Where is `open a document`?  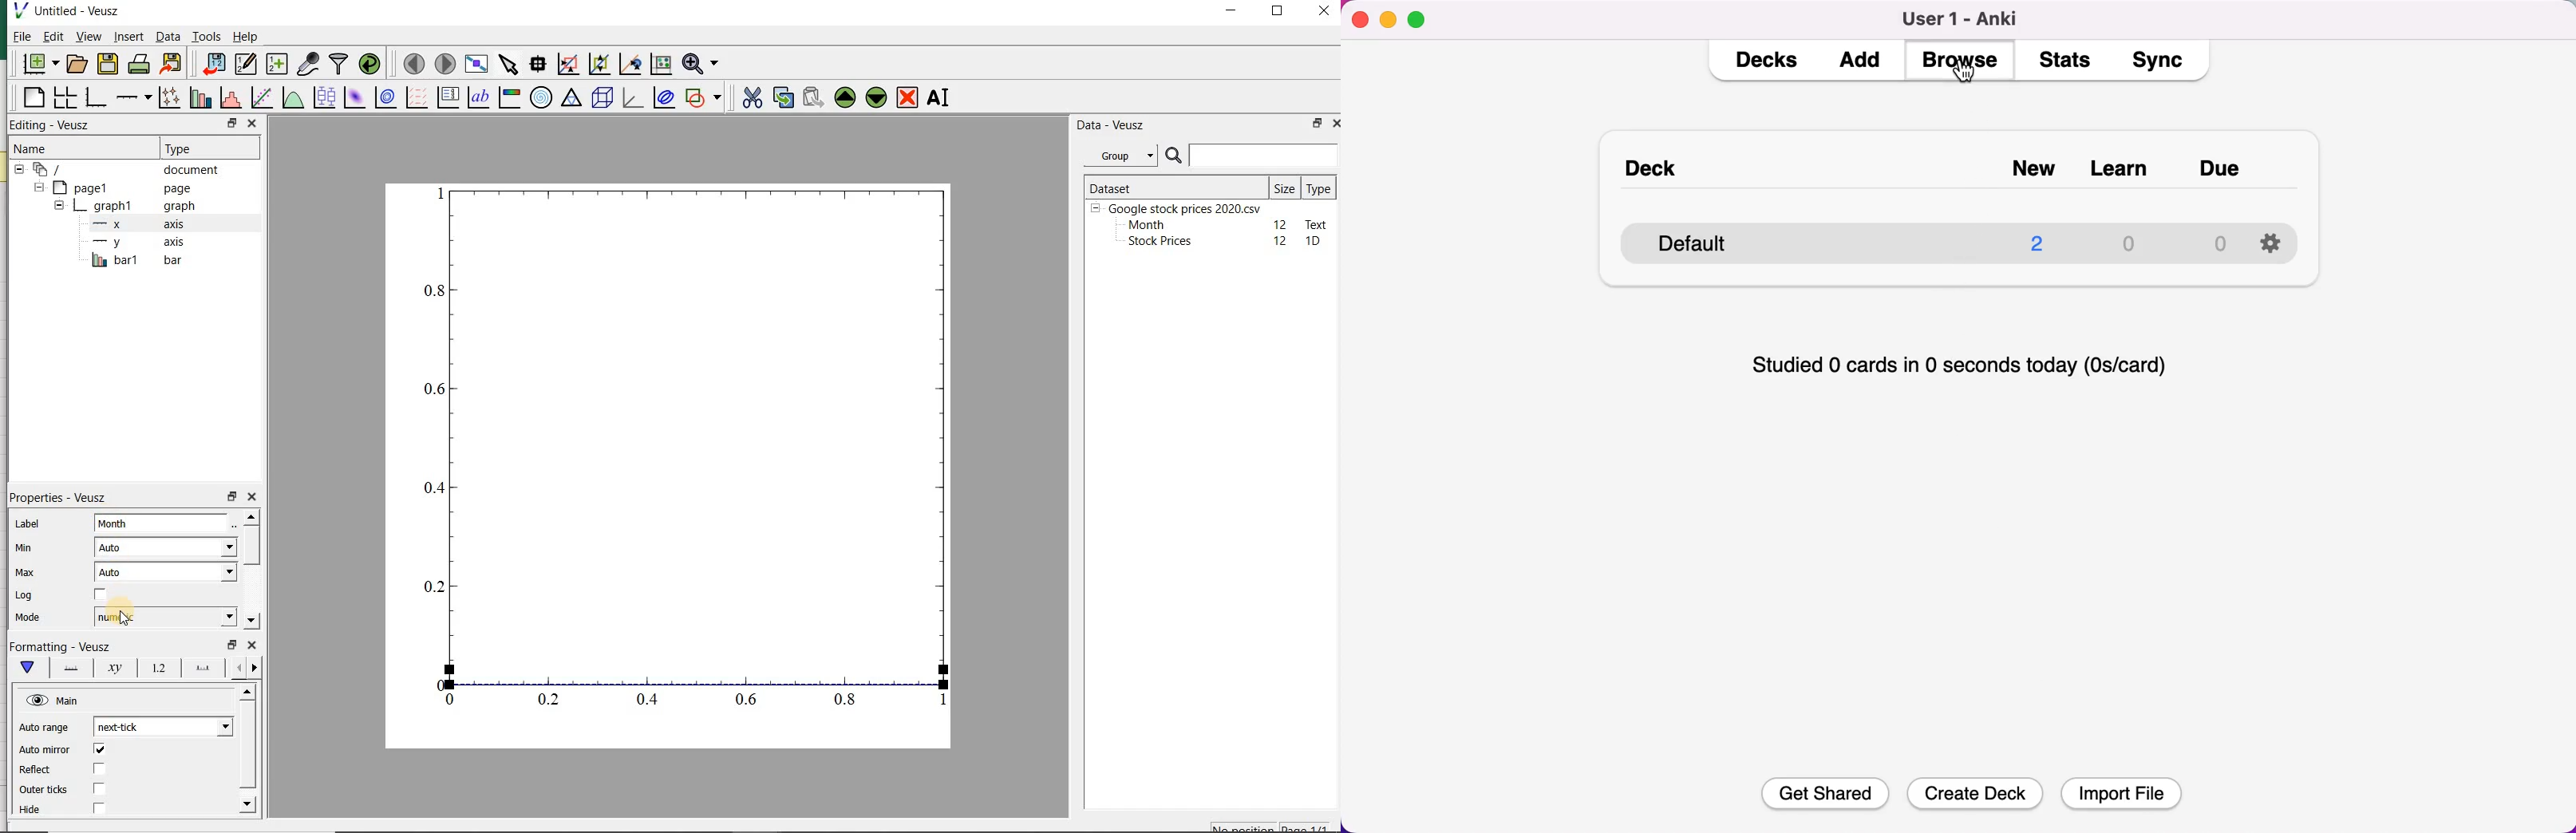
open a document is located at coordinates (78, 63).